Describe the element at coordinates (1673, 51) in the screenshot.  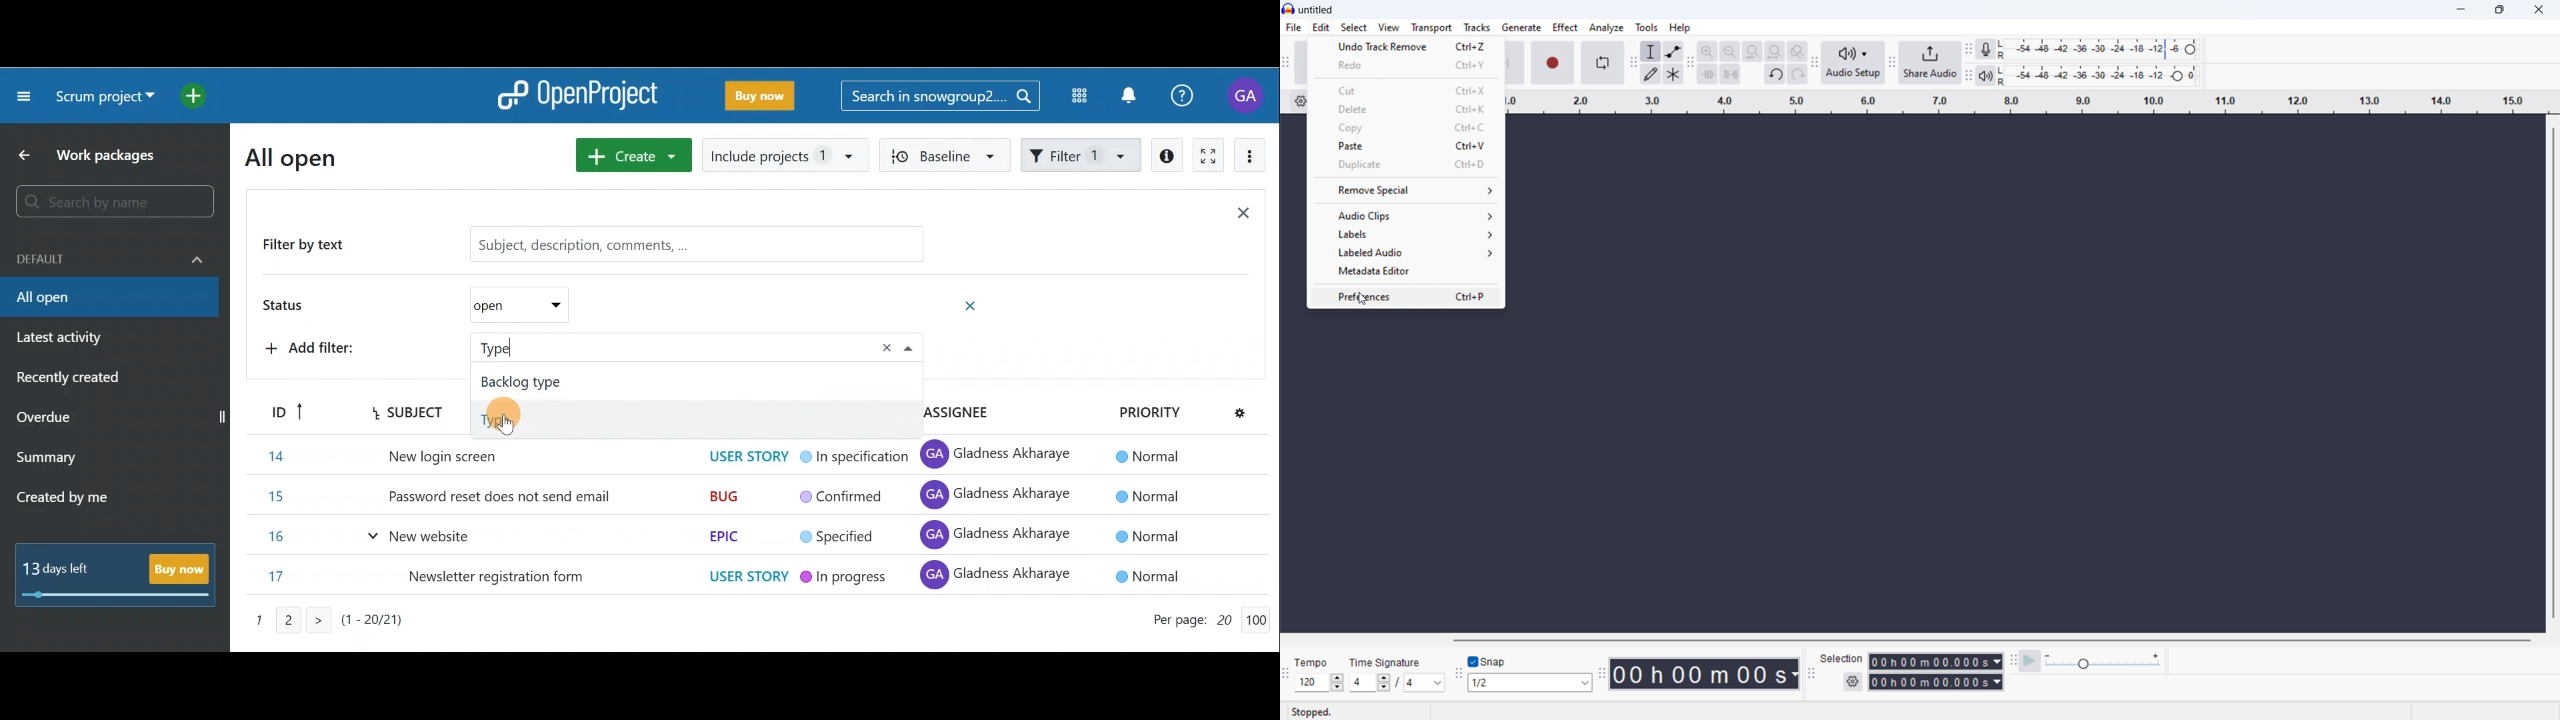
I see `envelop tool` at that location.